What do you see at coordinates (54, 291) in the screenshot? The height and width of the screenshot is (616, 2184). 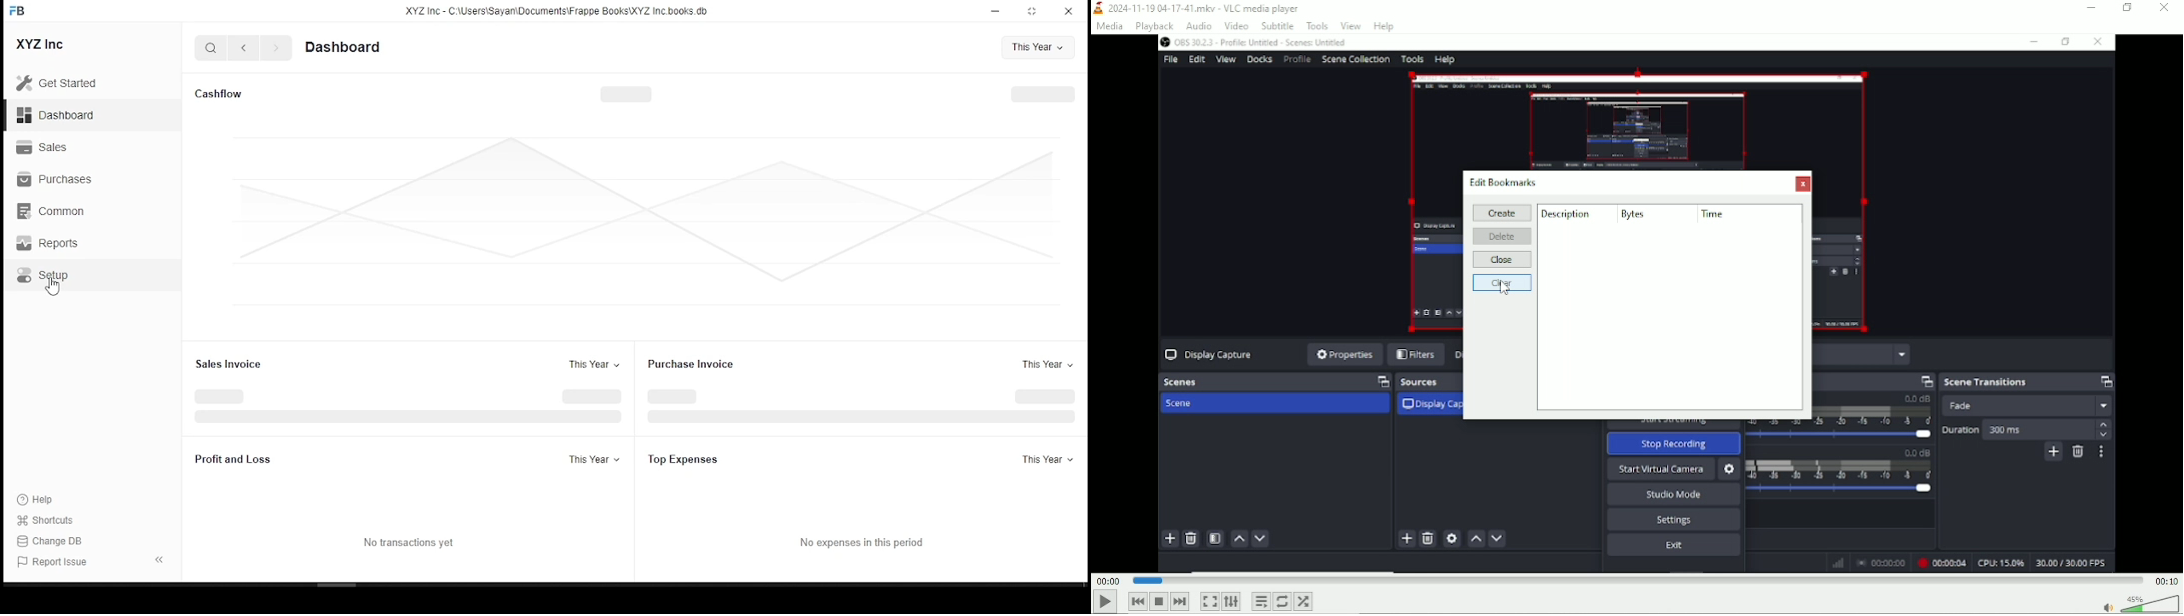 I see `mouse pointer` at bounding box center [54, 291].